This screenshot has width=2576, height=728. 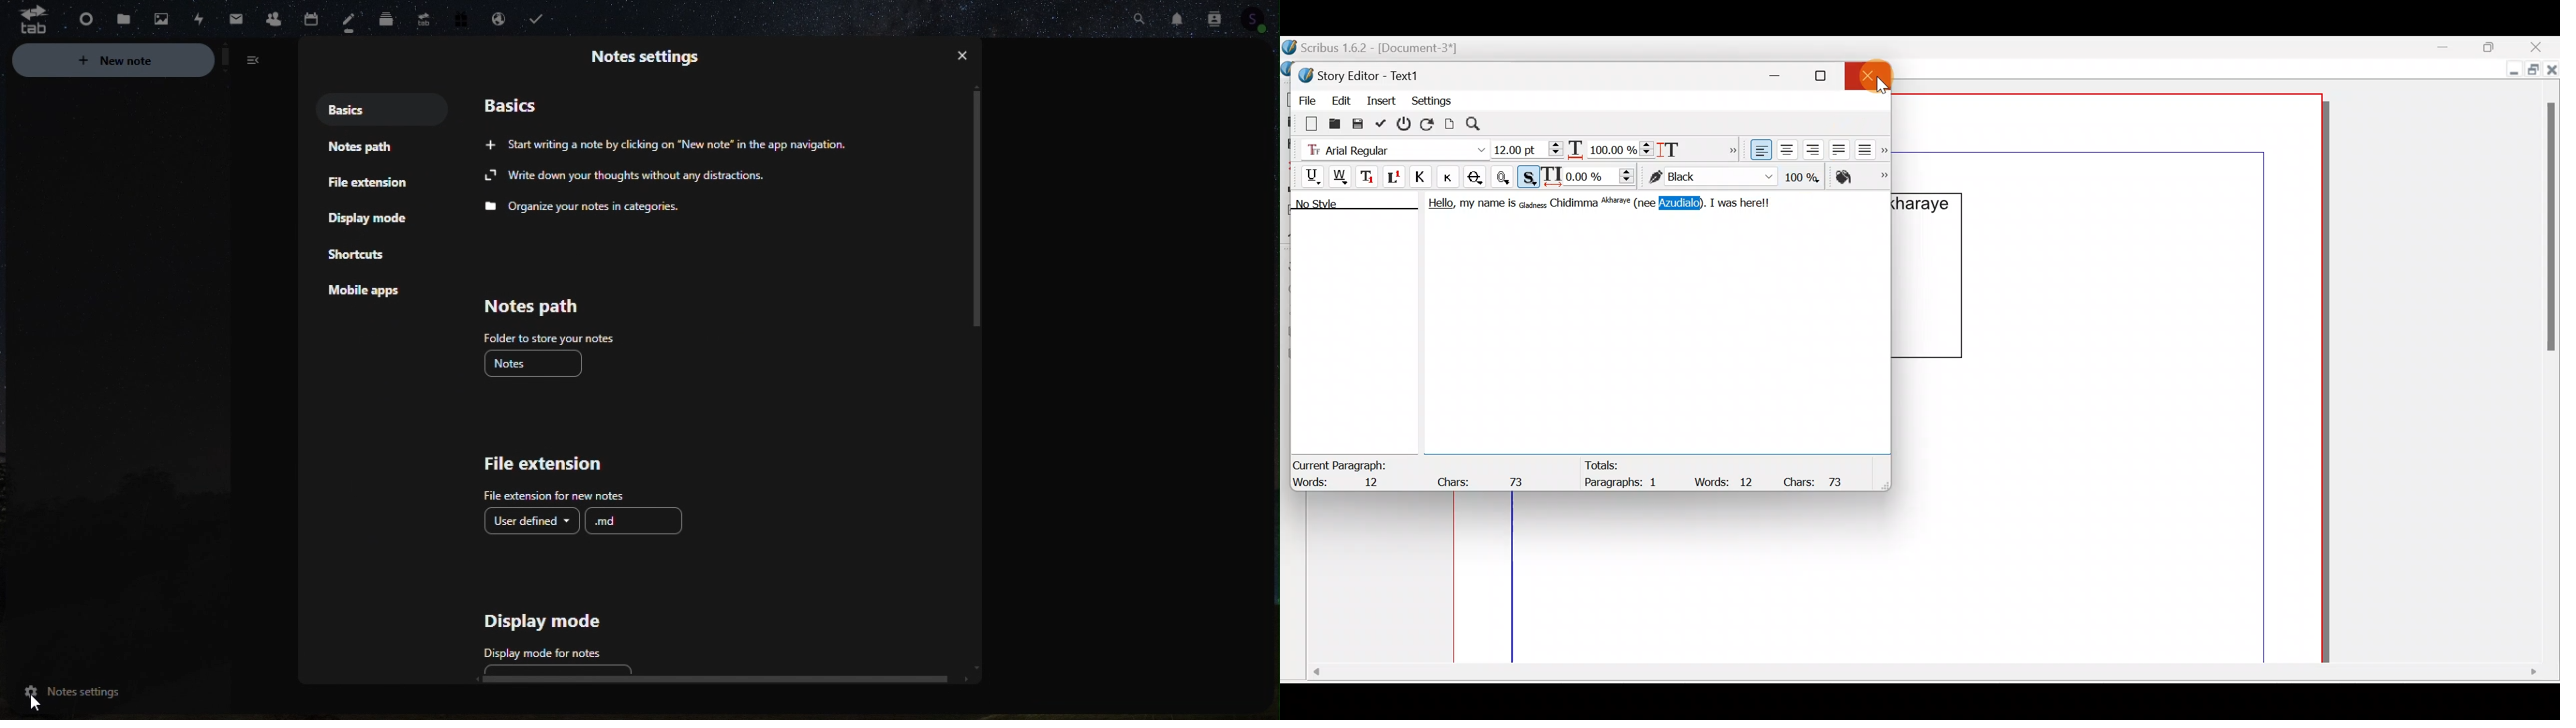 What do you see at coordinates (1785, 147) in the screenshot?
I see `Align text center` at bounding box center [1785, 147].